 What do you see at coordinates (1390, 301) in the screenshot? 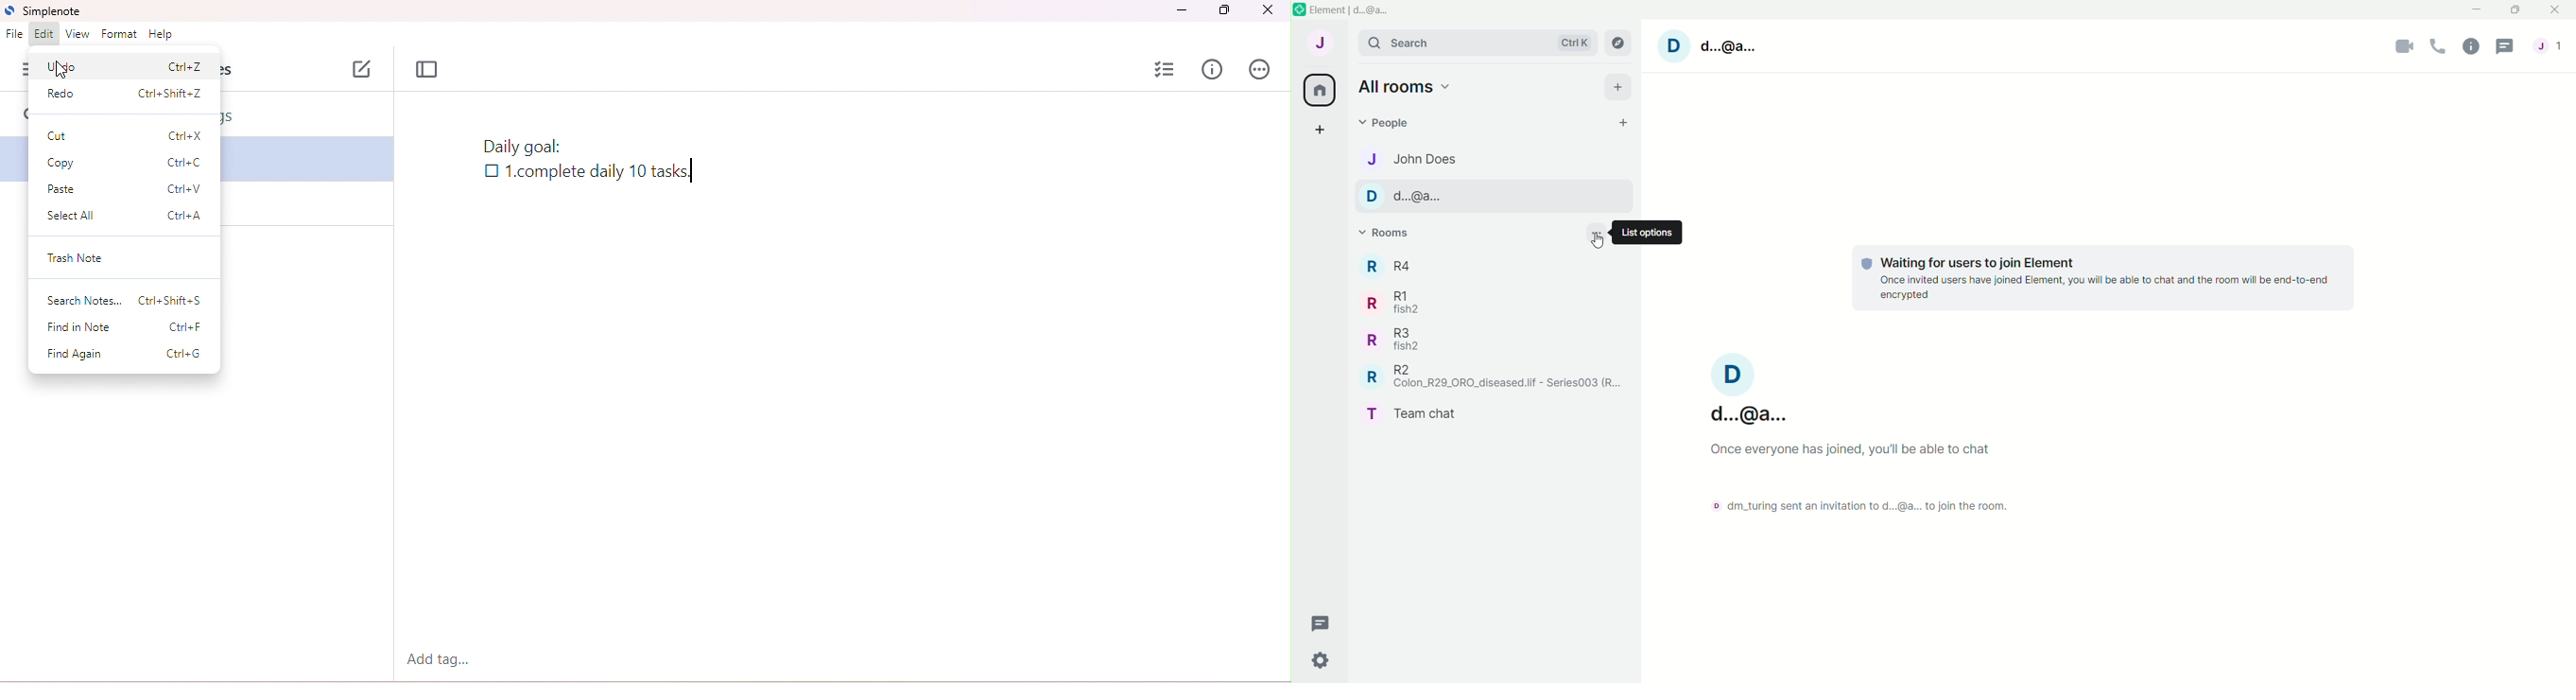
I see `Room R1` at bounding box center [1390, 301].